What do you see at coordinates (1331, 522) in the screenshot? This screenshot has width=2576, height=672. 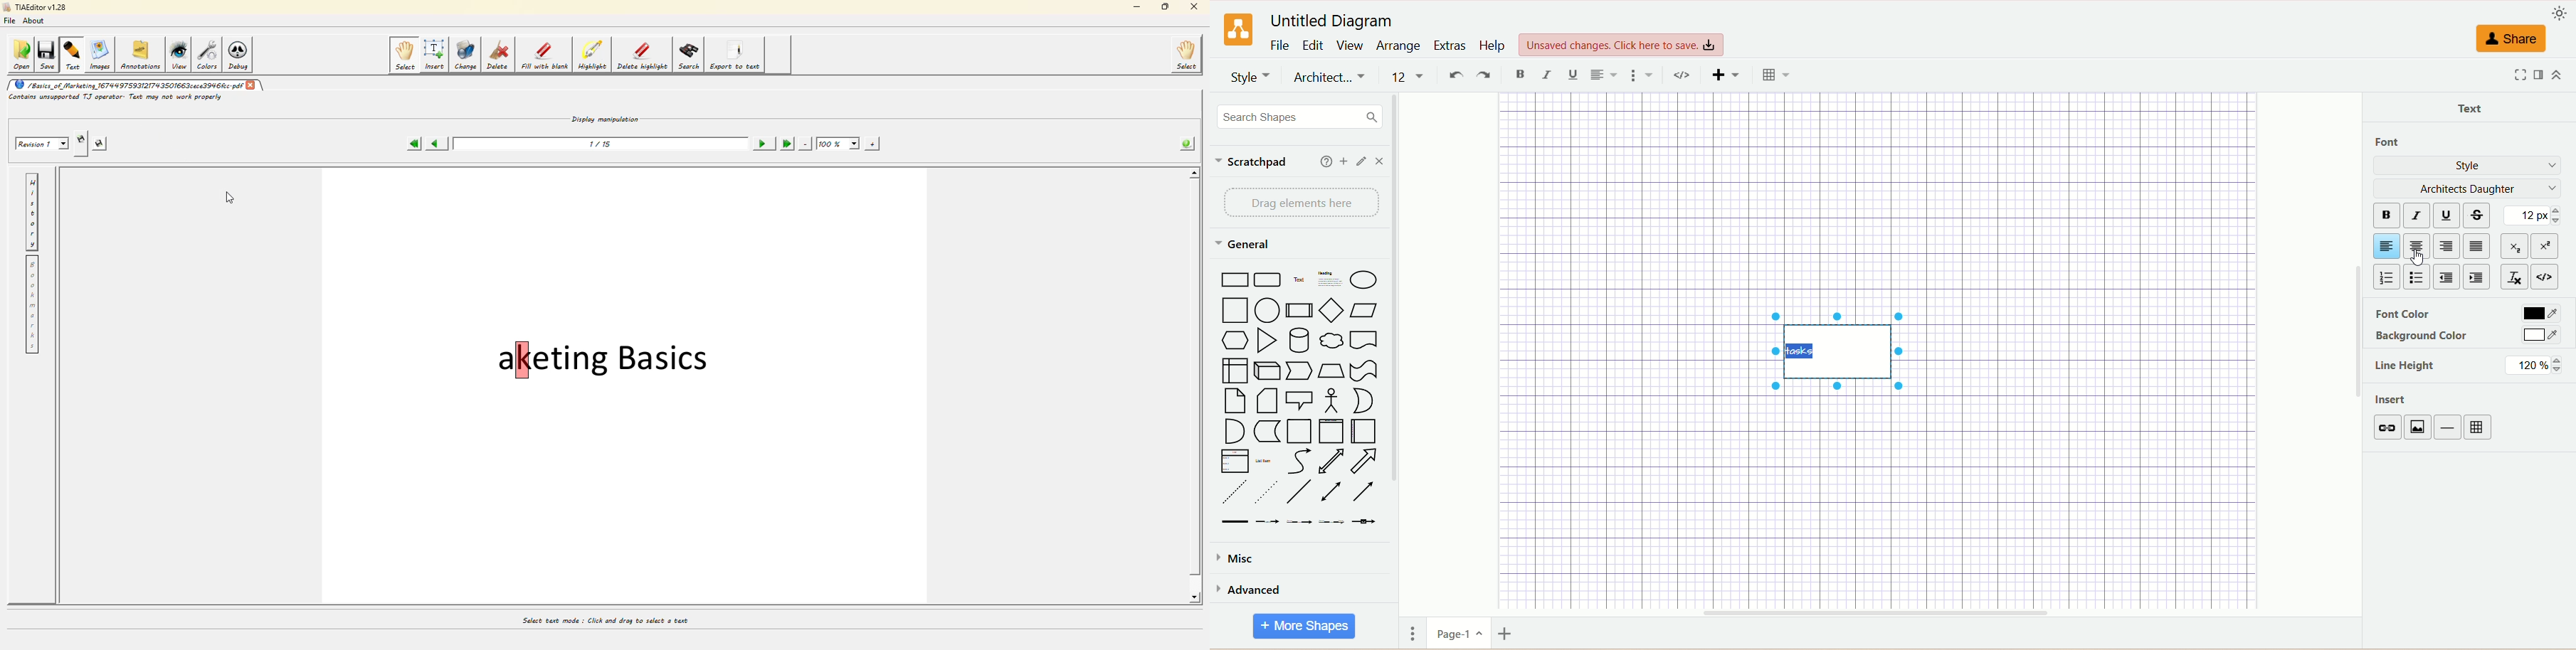 I see `Arrow with Triple Break` at bounding box center [1331, 522].